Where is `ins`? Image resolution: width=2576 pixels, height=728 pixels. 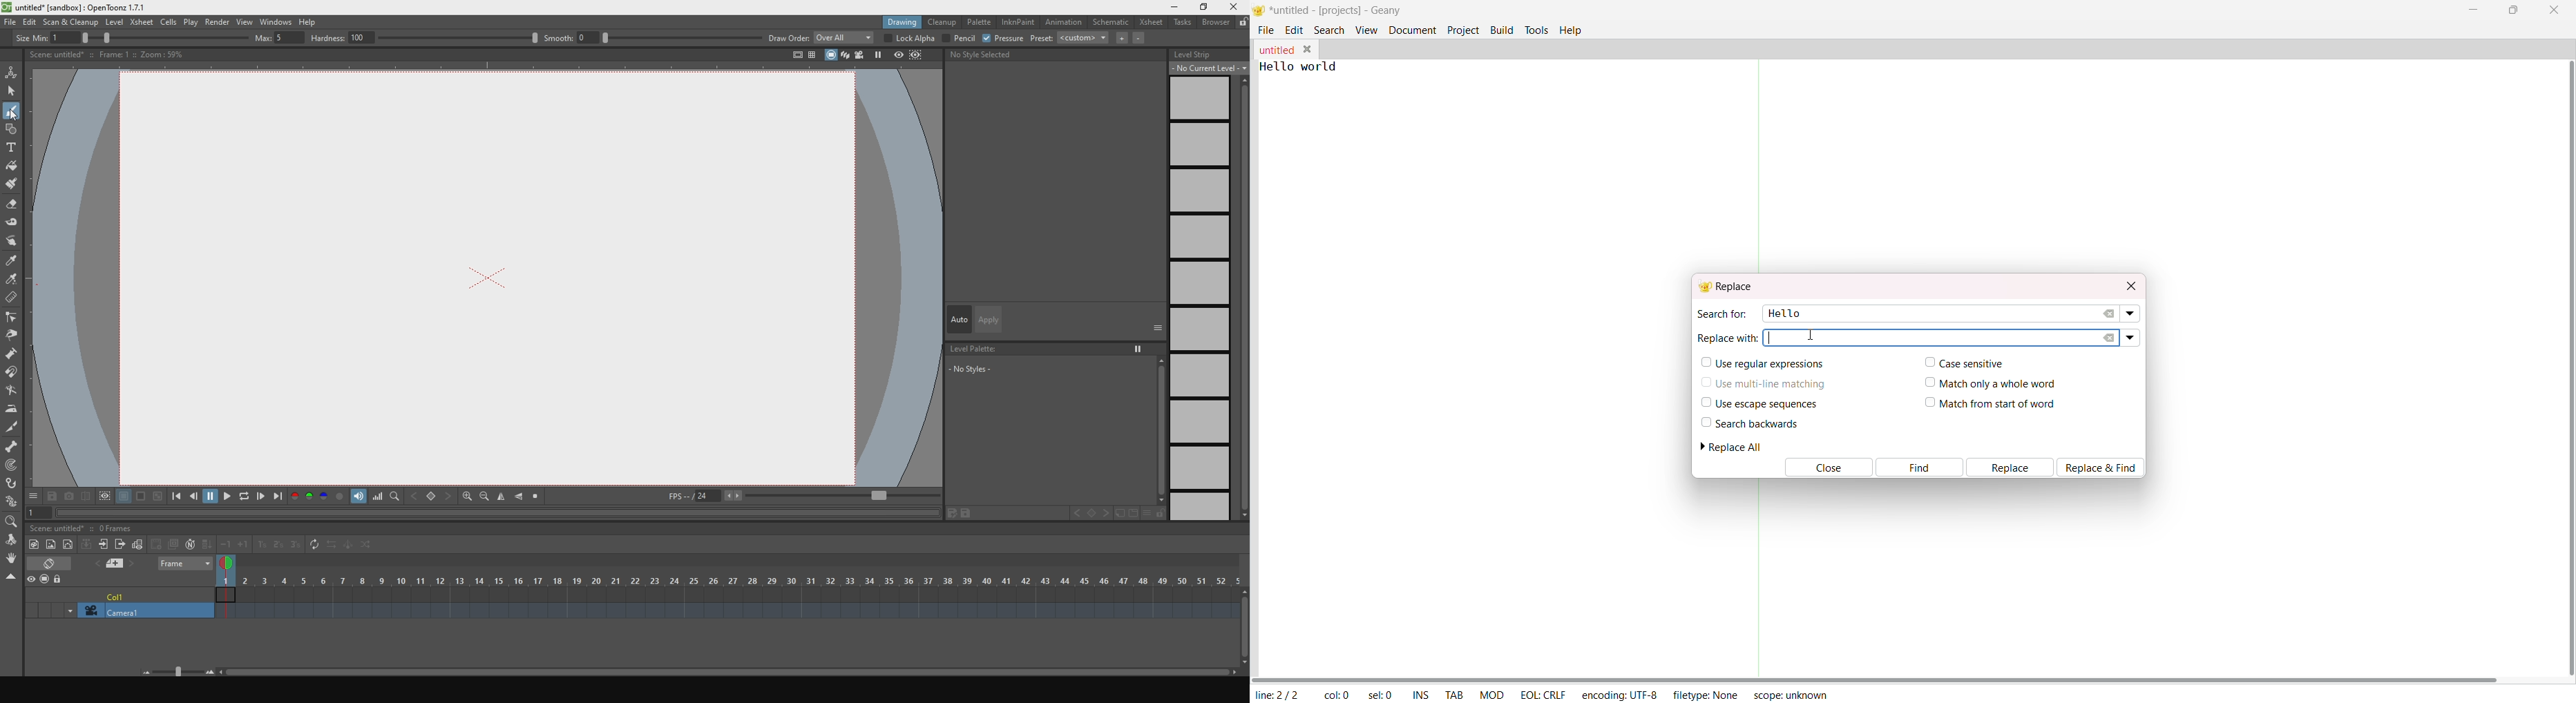 ins is located at coordinates (1421, 696).